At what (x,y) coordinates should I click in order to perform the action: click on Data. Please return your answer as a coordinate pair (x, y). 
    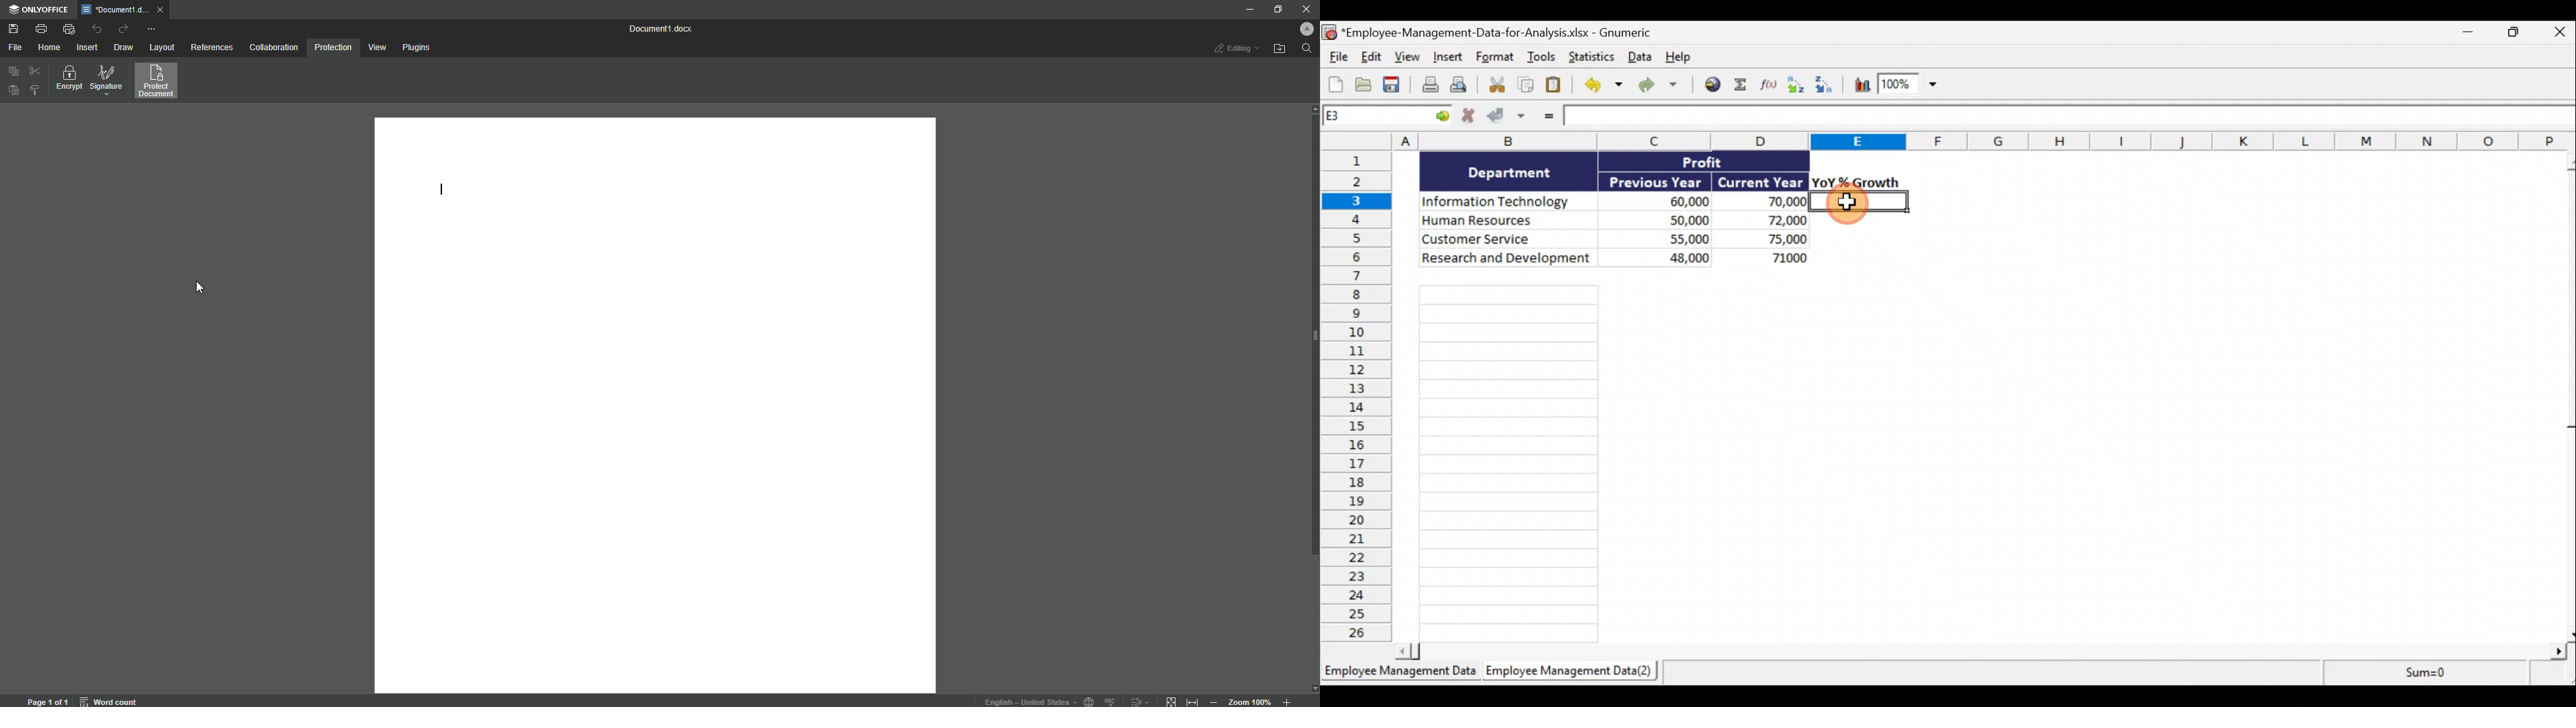
    Looking at the image, I should click on (1637, 58).